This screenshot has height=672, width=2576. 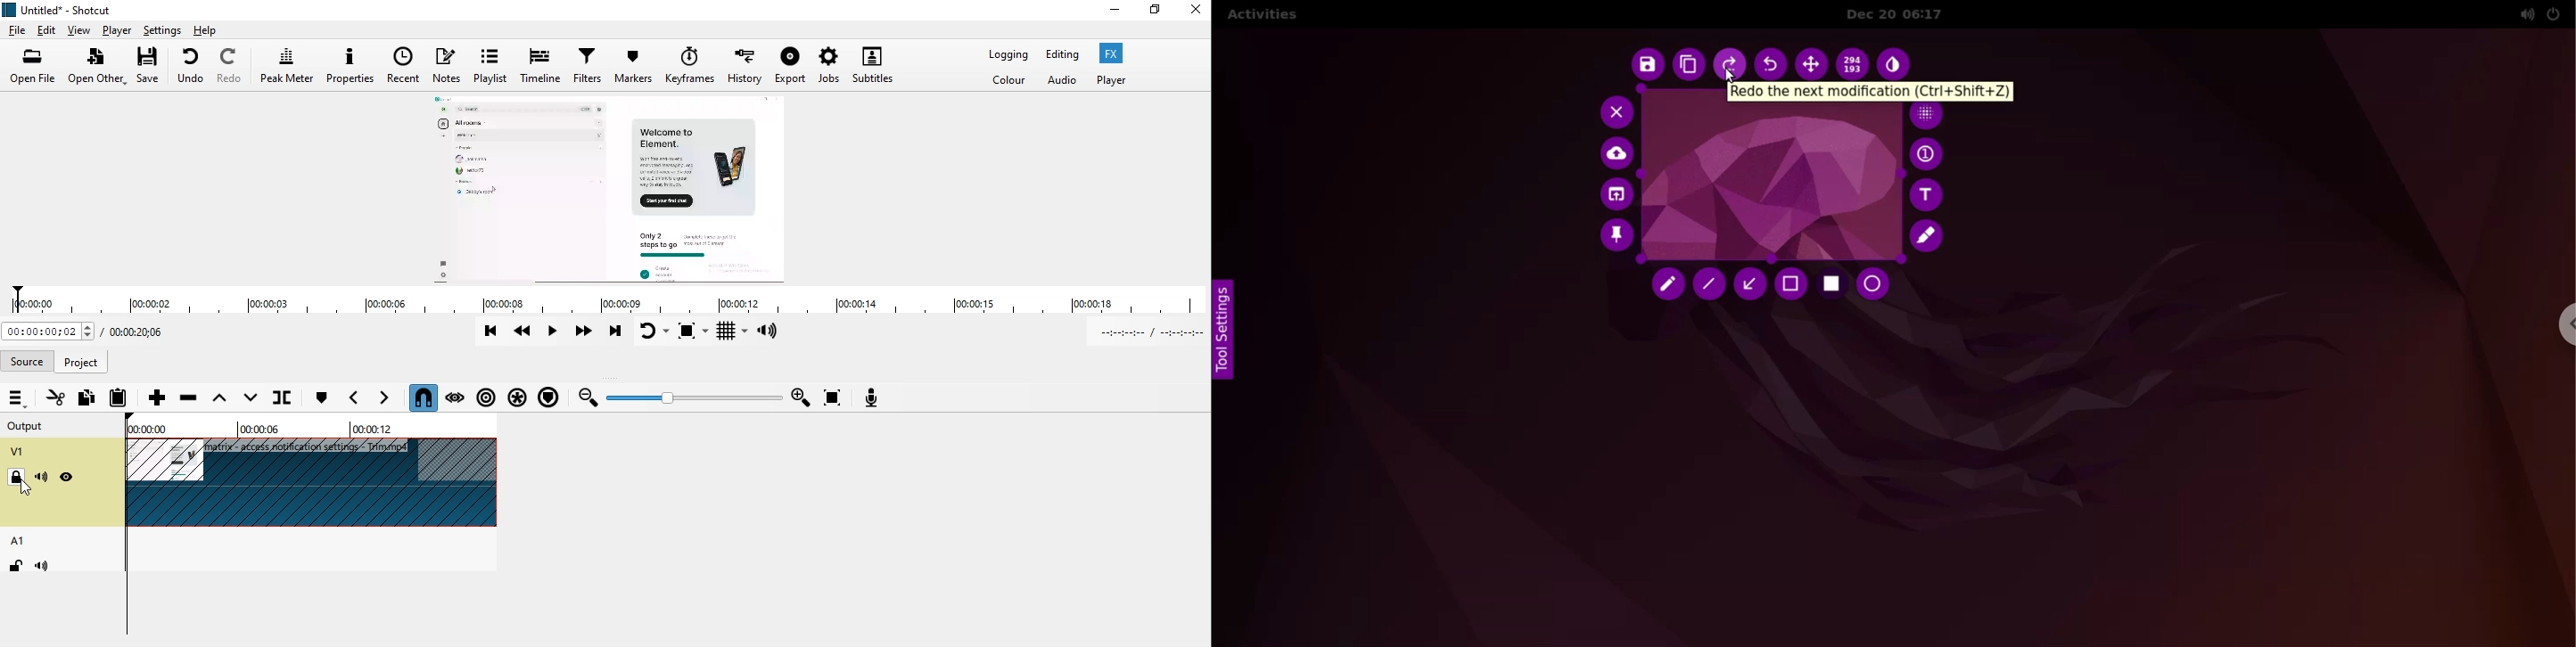 What do you see at coordinates (42, 479) in the screenshot?
I see `mute` at bounding box center [42, 479].